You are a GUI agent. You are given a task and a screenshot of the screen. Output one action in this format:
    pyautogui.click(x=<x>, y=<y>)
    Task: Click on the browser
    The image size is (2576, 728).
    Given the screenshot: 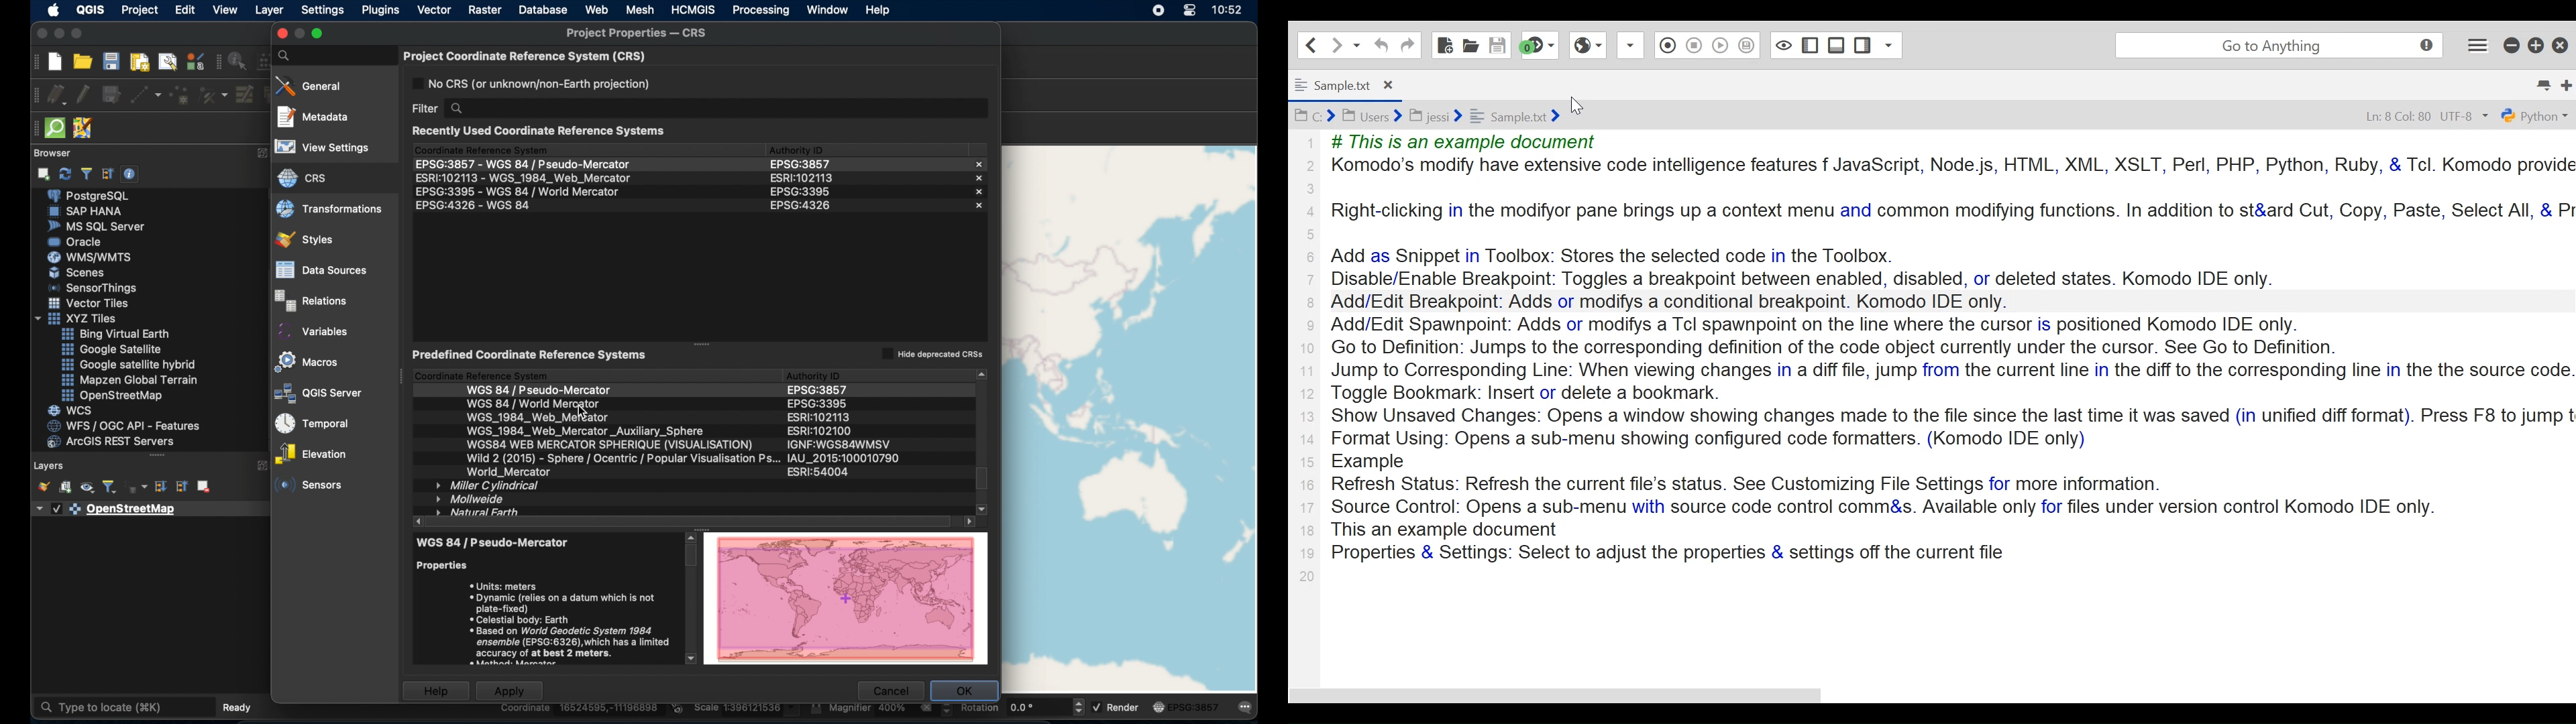 What is the action you would take?
    pyautogui.click(x=56, y=154)
    